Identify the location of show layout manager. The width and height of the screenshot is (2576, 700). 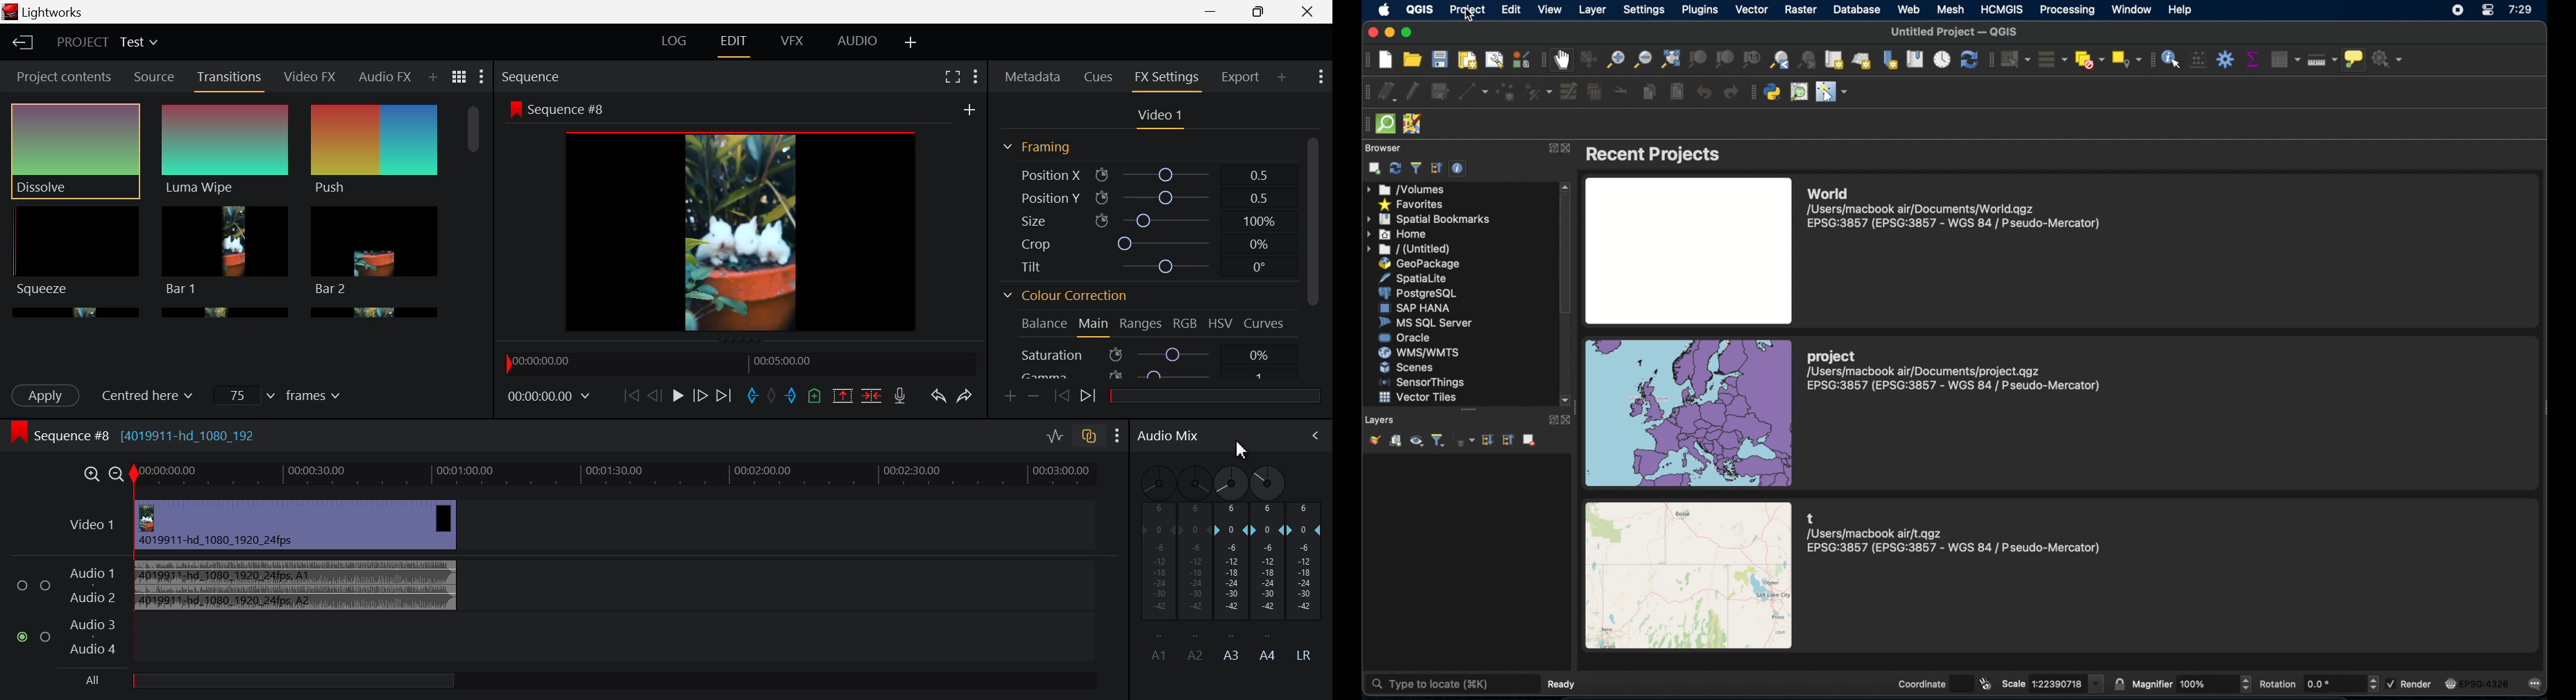
(1493, 59).